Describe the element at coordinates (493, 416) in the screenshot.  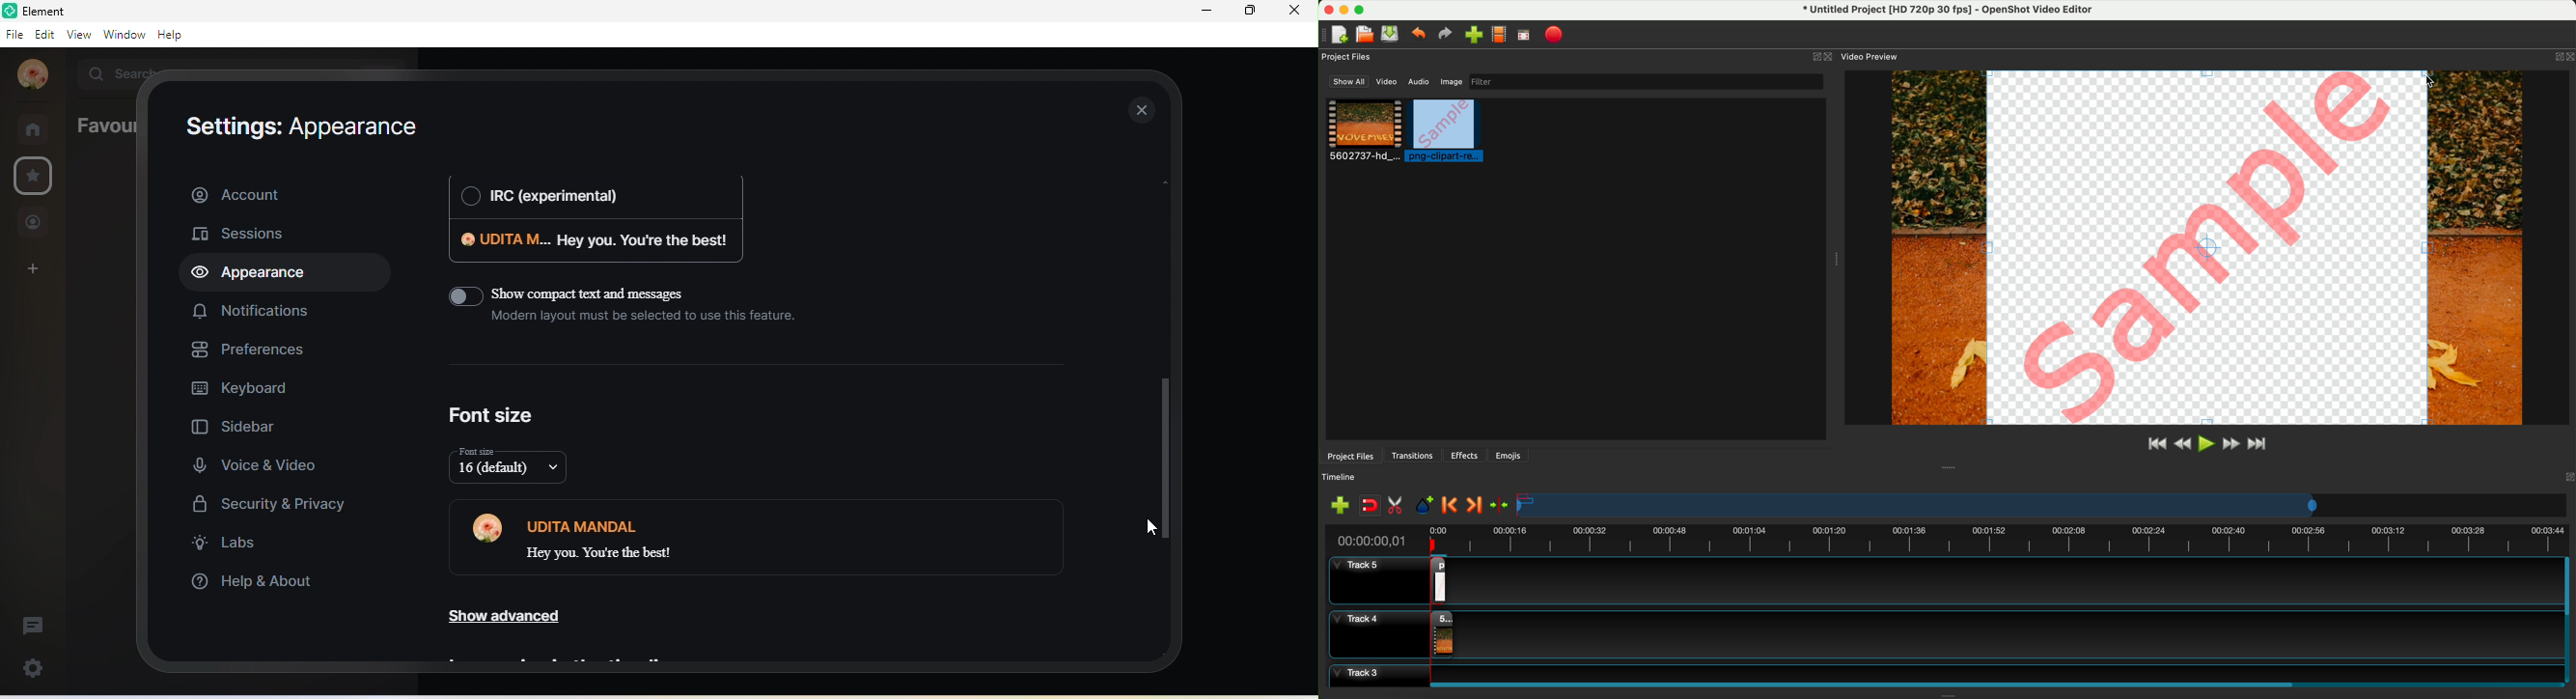
I see `font size` at that location.